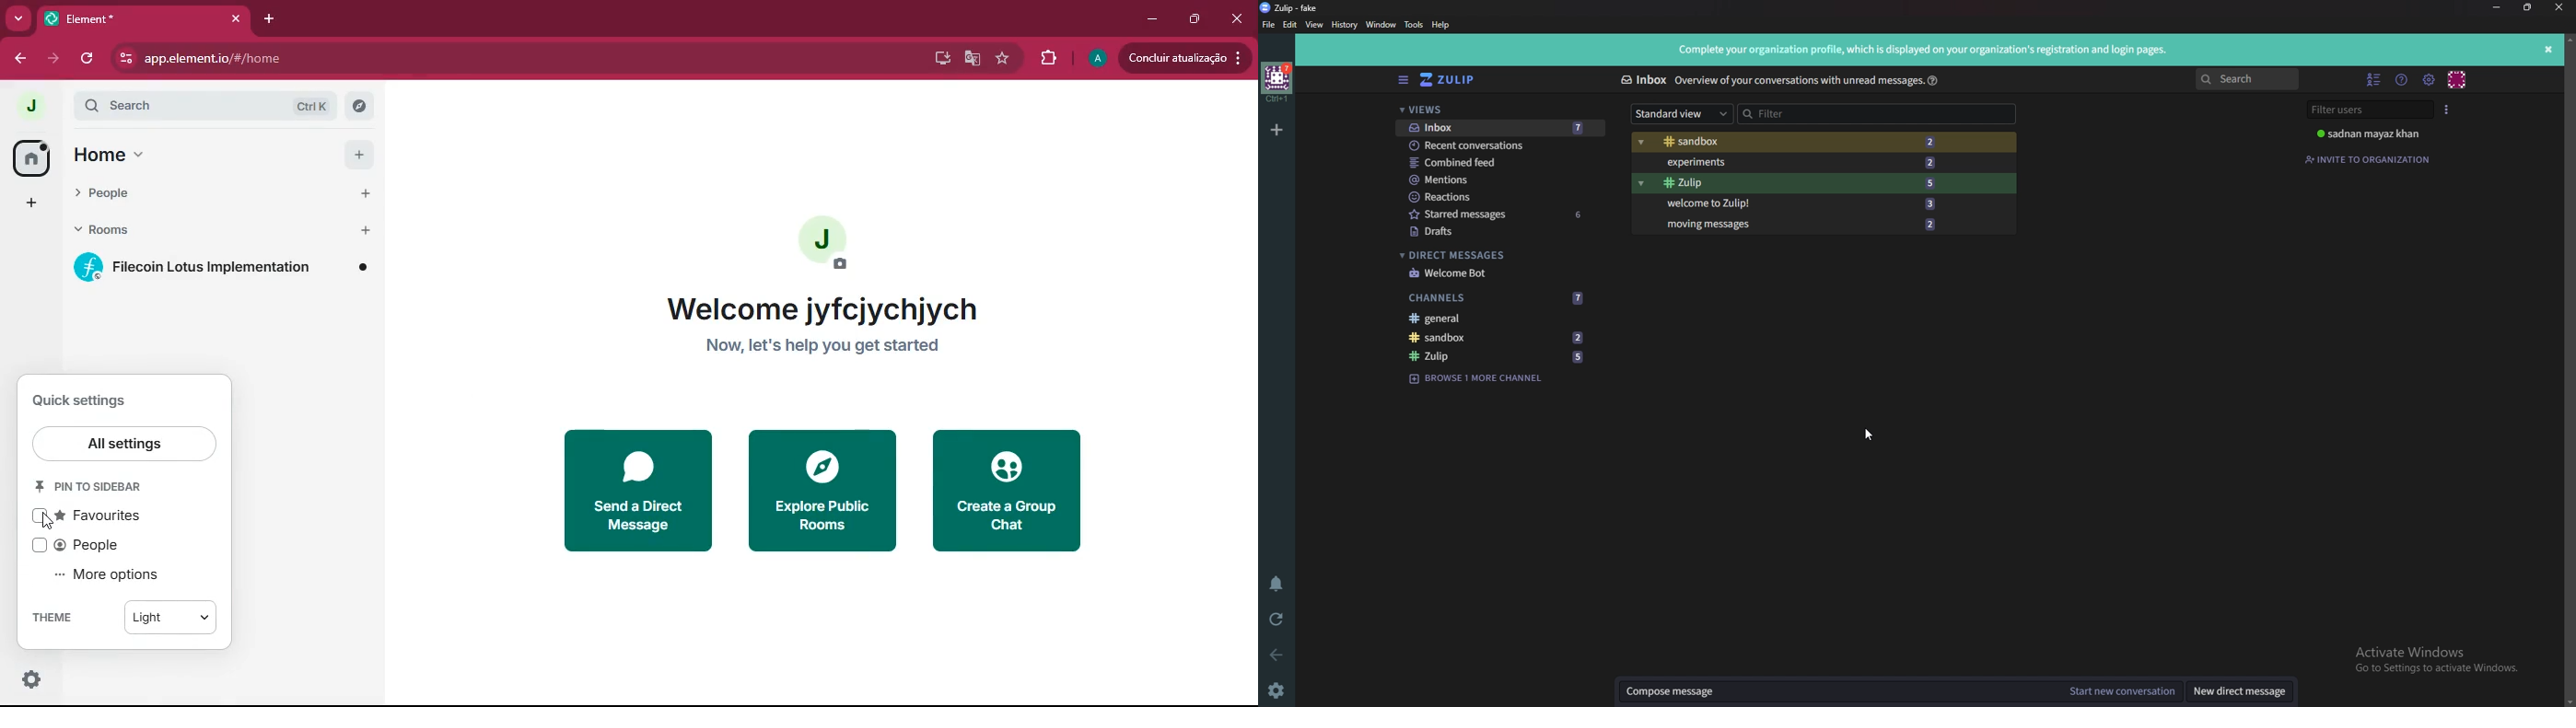 The height and width of the screenshot is (728, 2576). What do you see at coordinates (1443, 25) in the screenshot?
I see `Help` at bounding box center [1443, 25].